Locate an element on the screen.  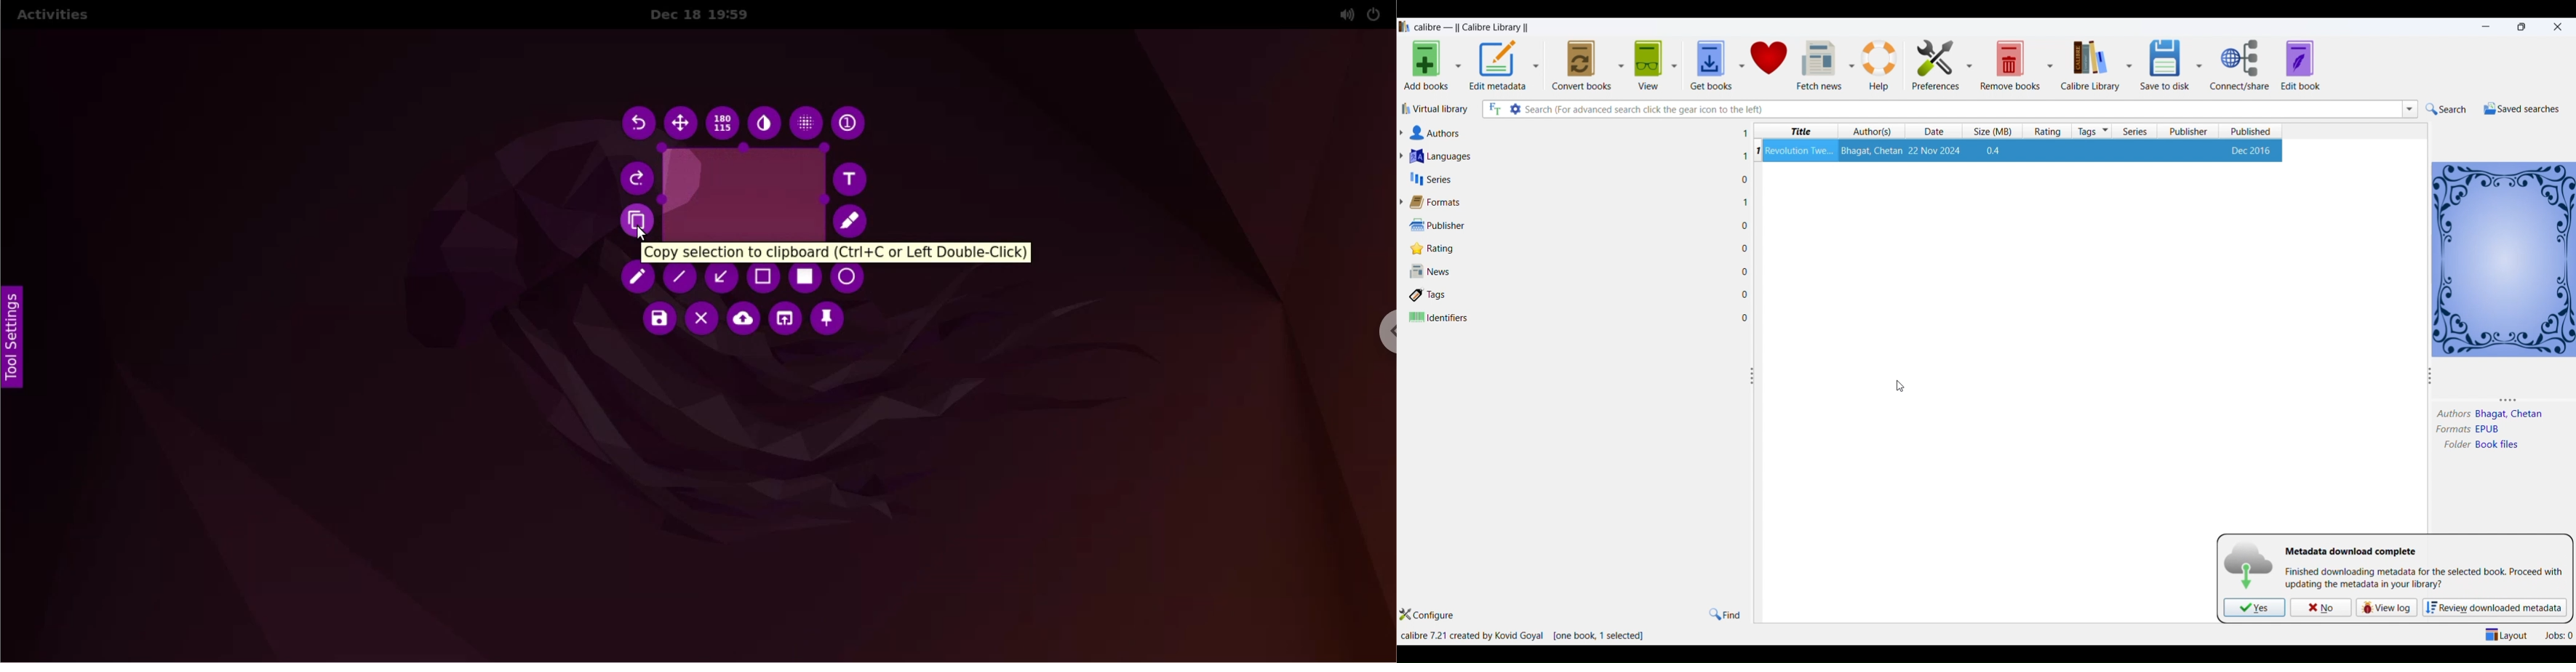
help is located at coordinates (1881, 64).